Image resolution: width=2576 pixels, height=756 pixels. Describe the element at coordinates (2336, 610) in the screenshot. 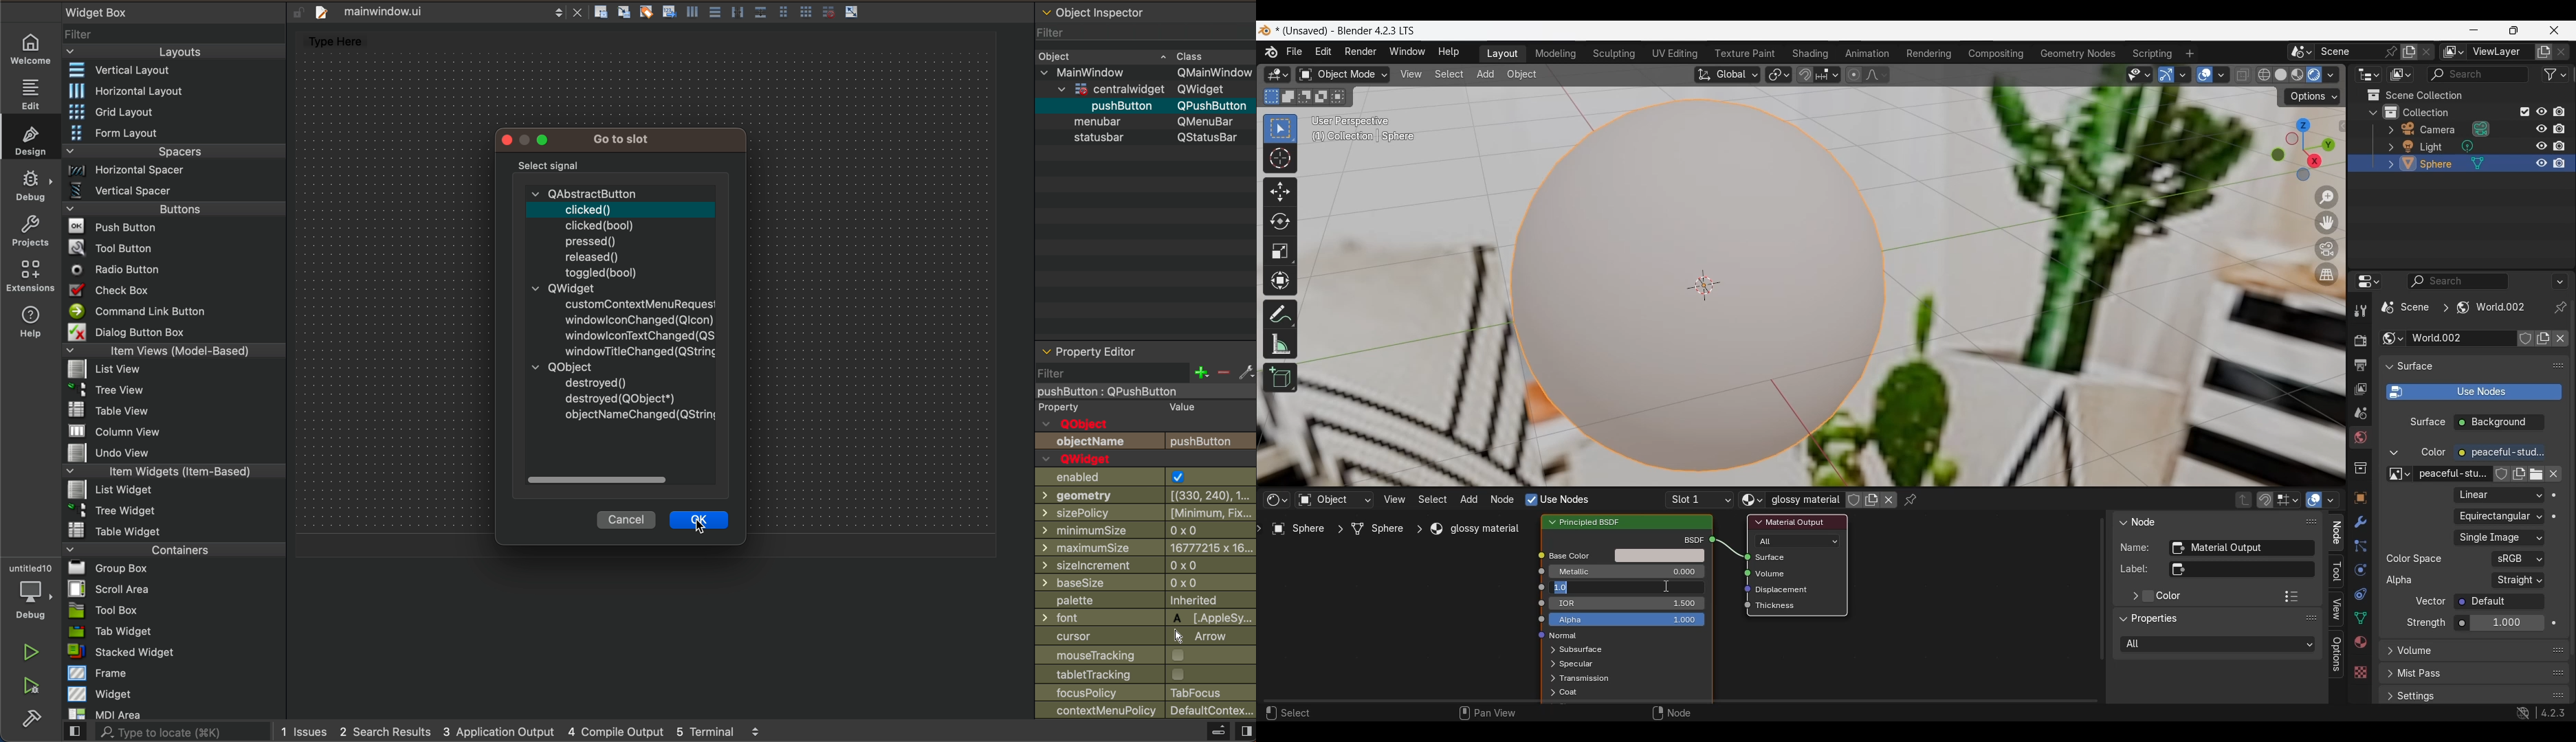

I see `View panel` at that location.